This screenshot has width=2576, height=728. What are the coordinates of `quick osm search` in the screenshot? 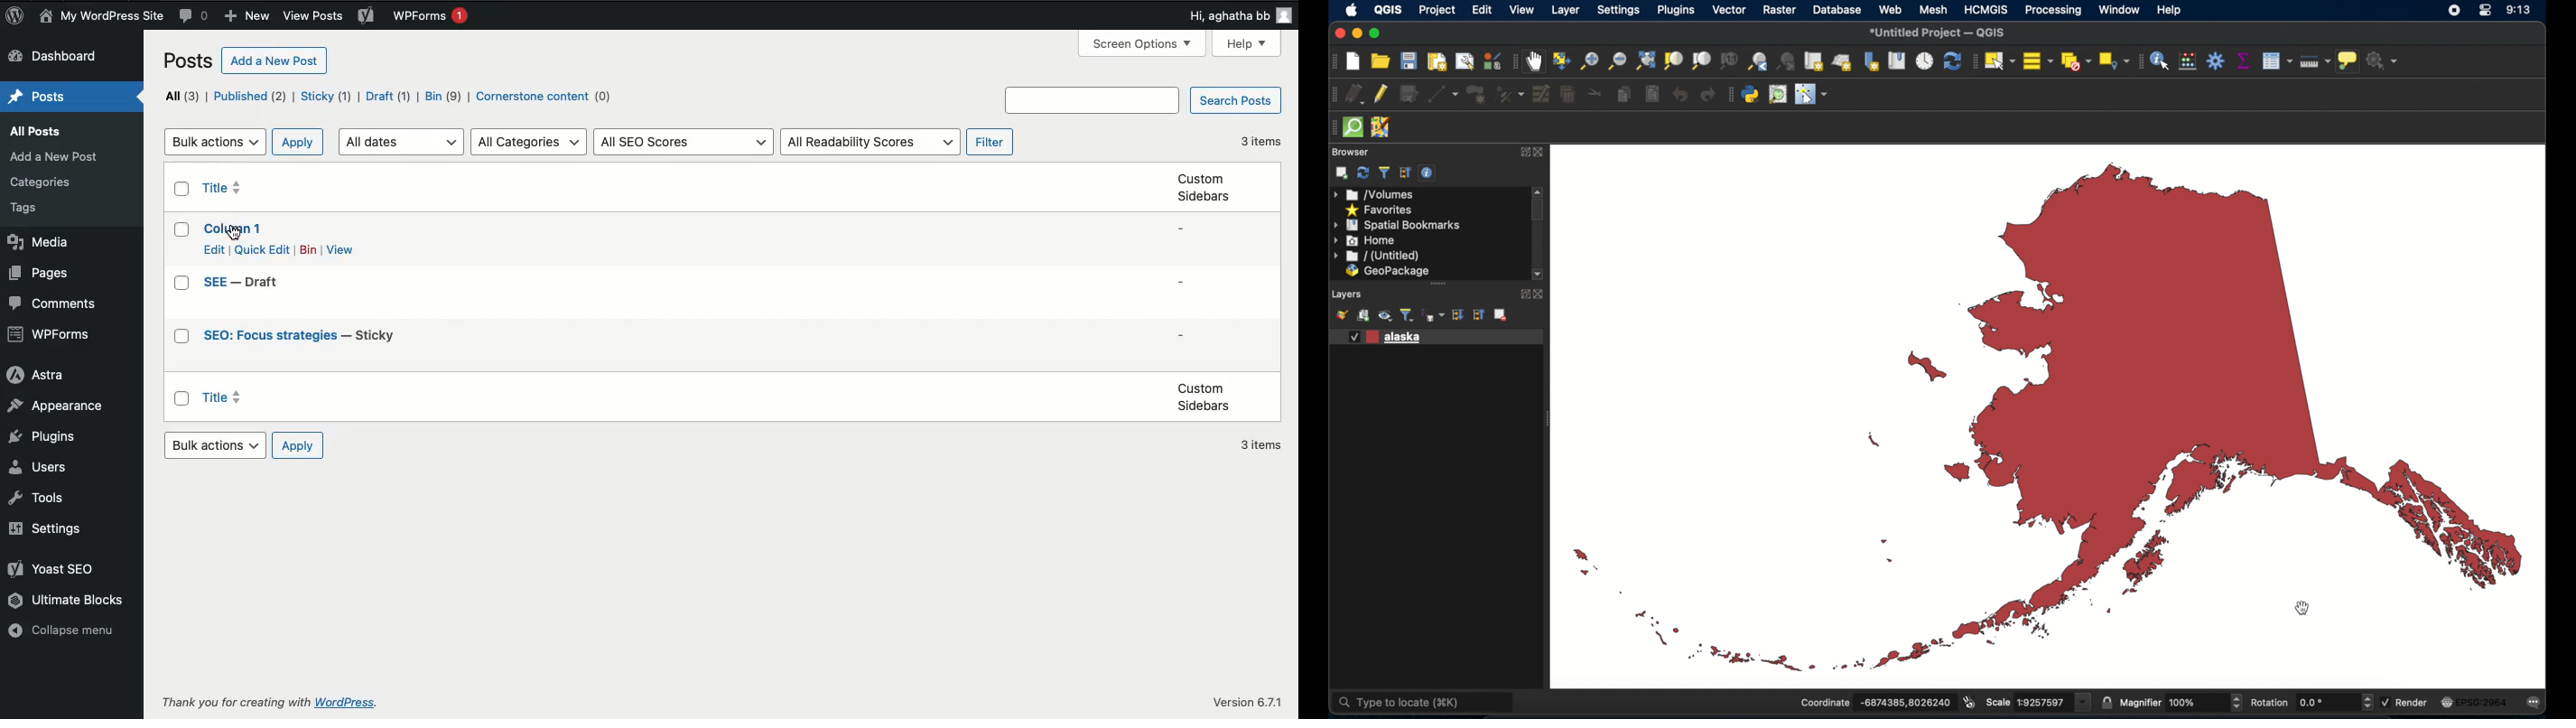 It's located at (1779, 95).